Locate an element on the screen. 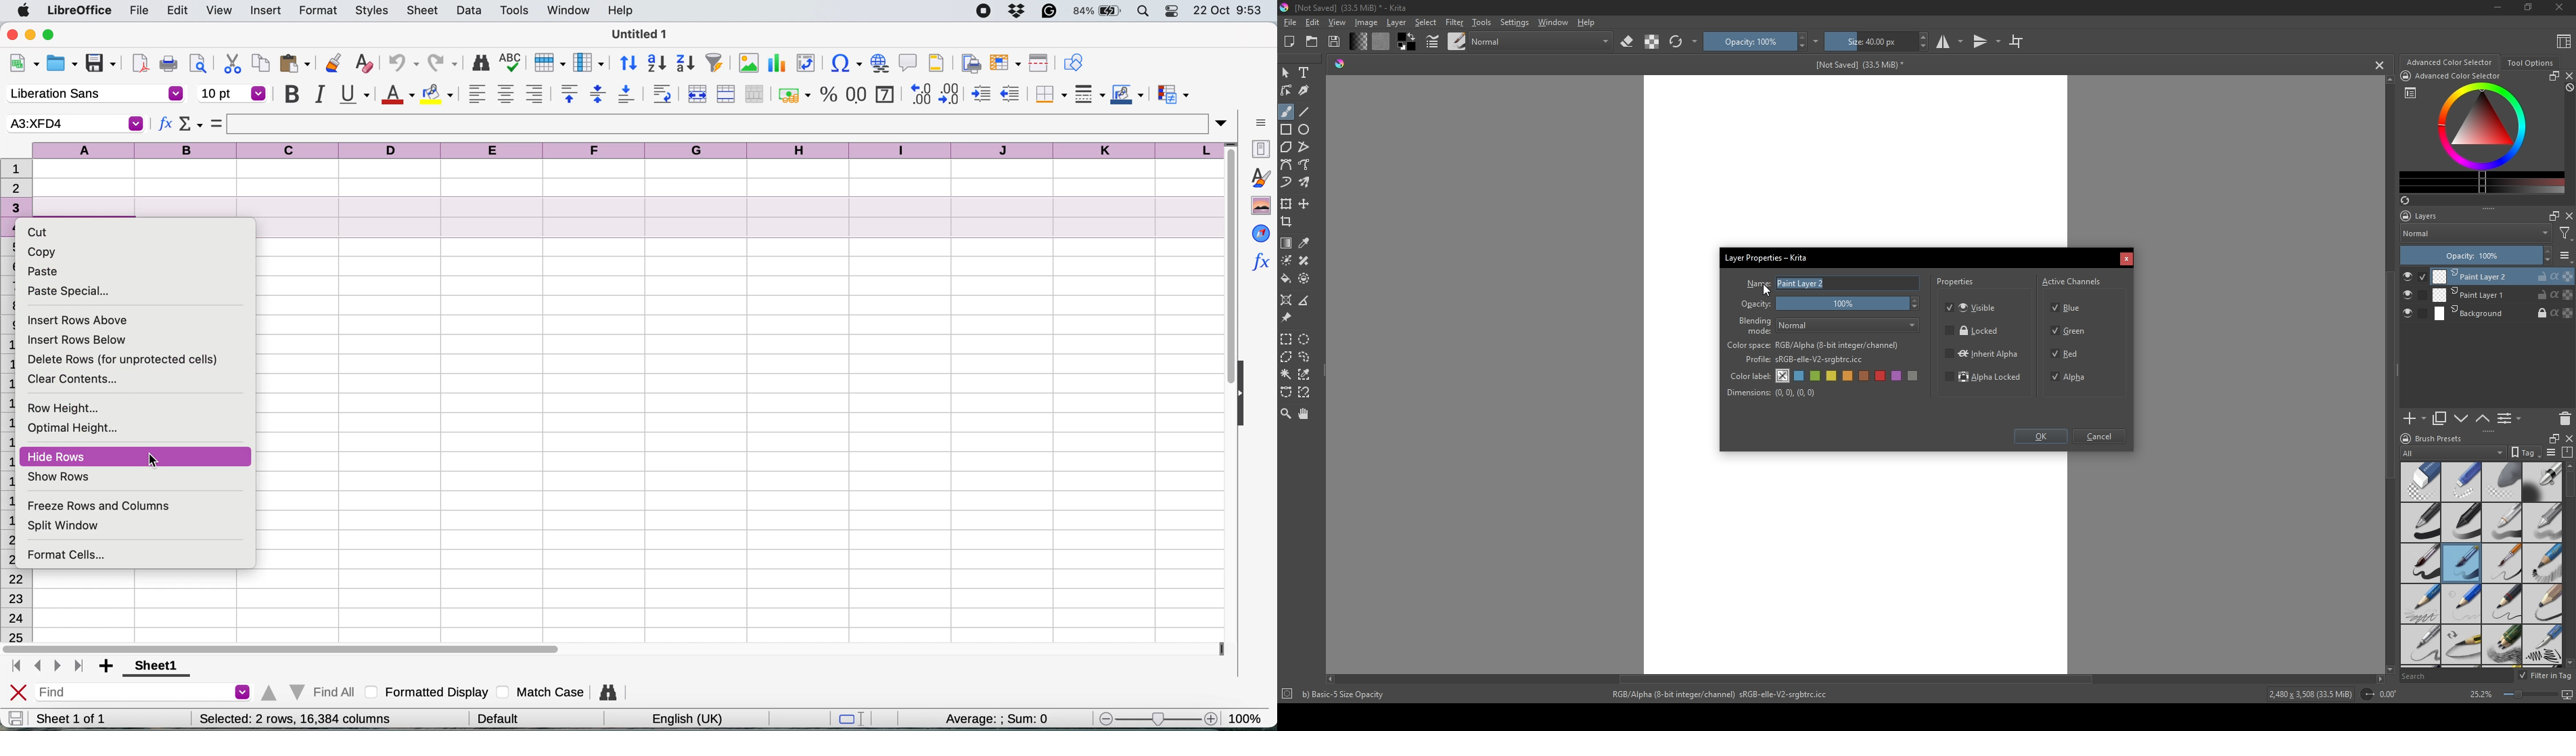  paste special is located at coordinates (69, 291).